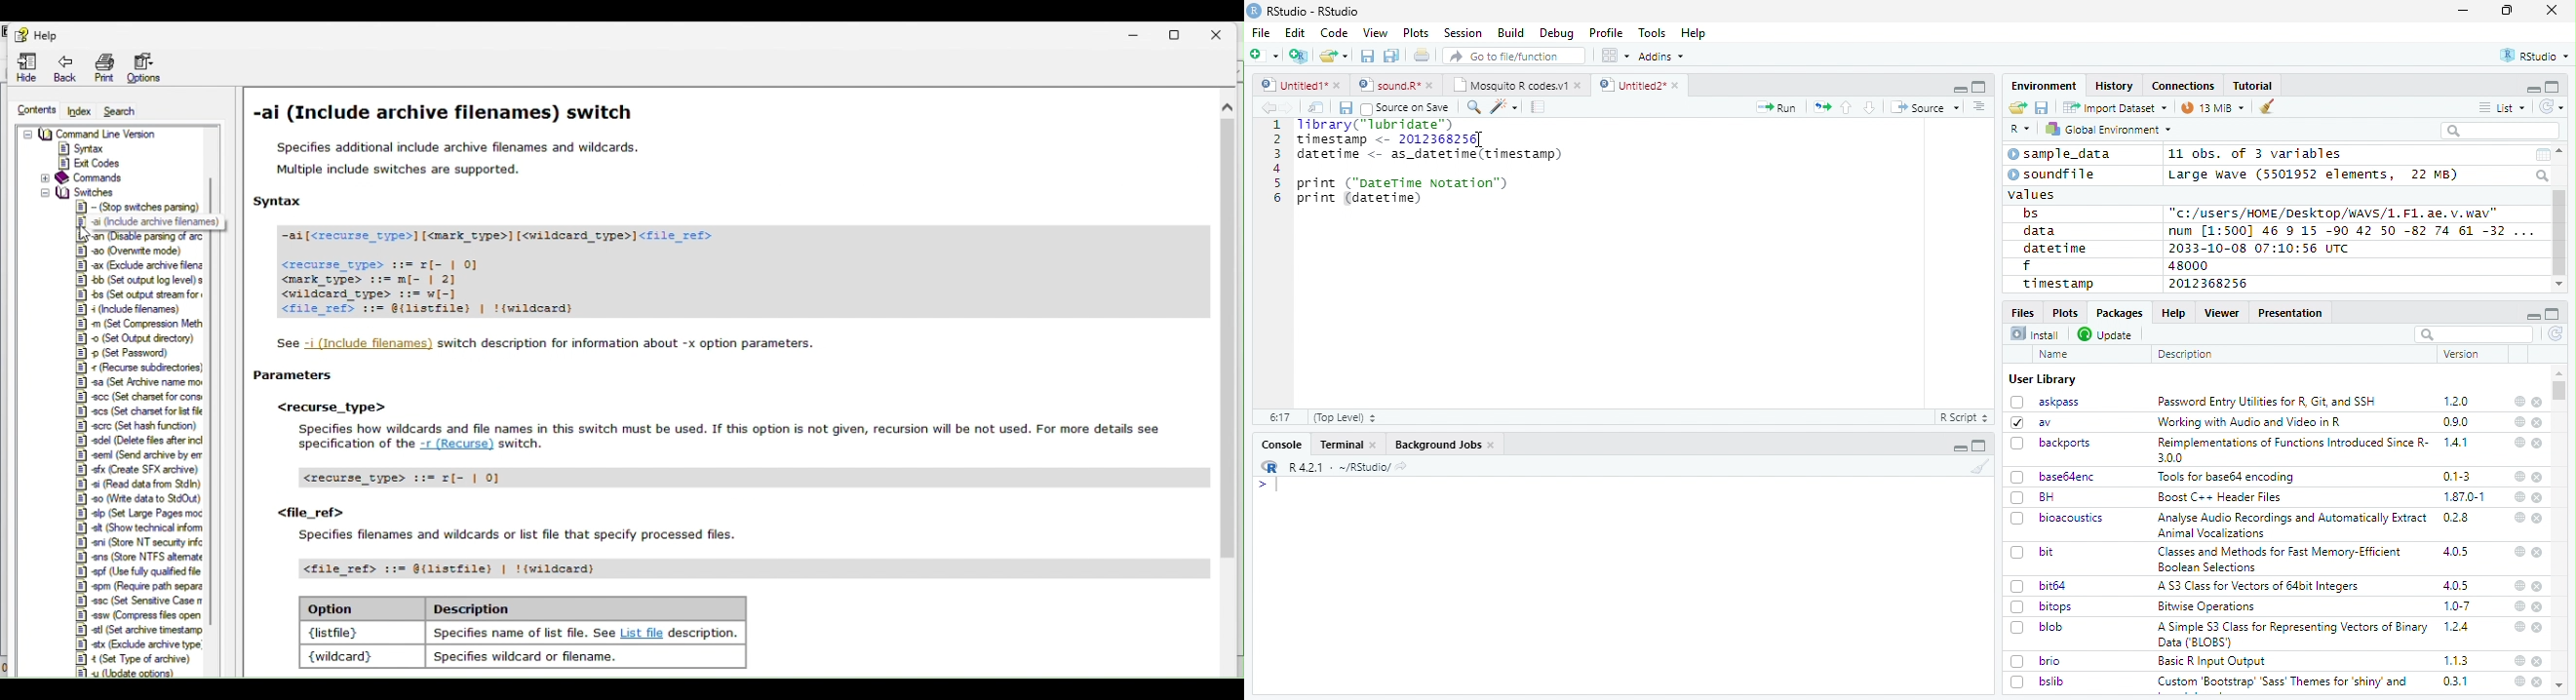 This screenshot has width=2576, height=700. Describe the element at coordinates (134, 659) in the screenshot. I see `|E] 4 (Set Type of archive)` at that location.